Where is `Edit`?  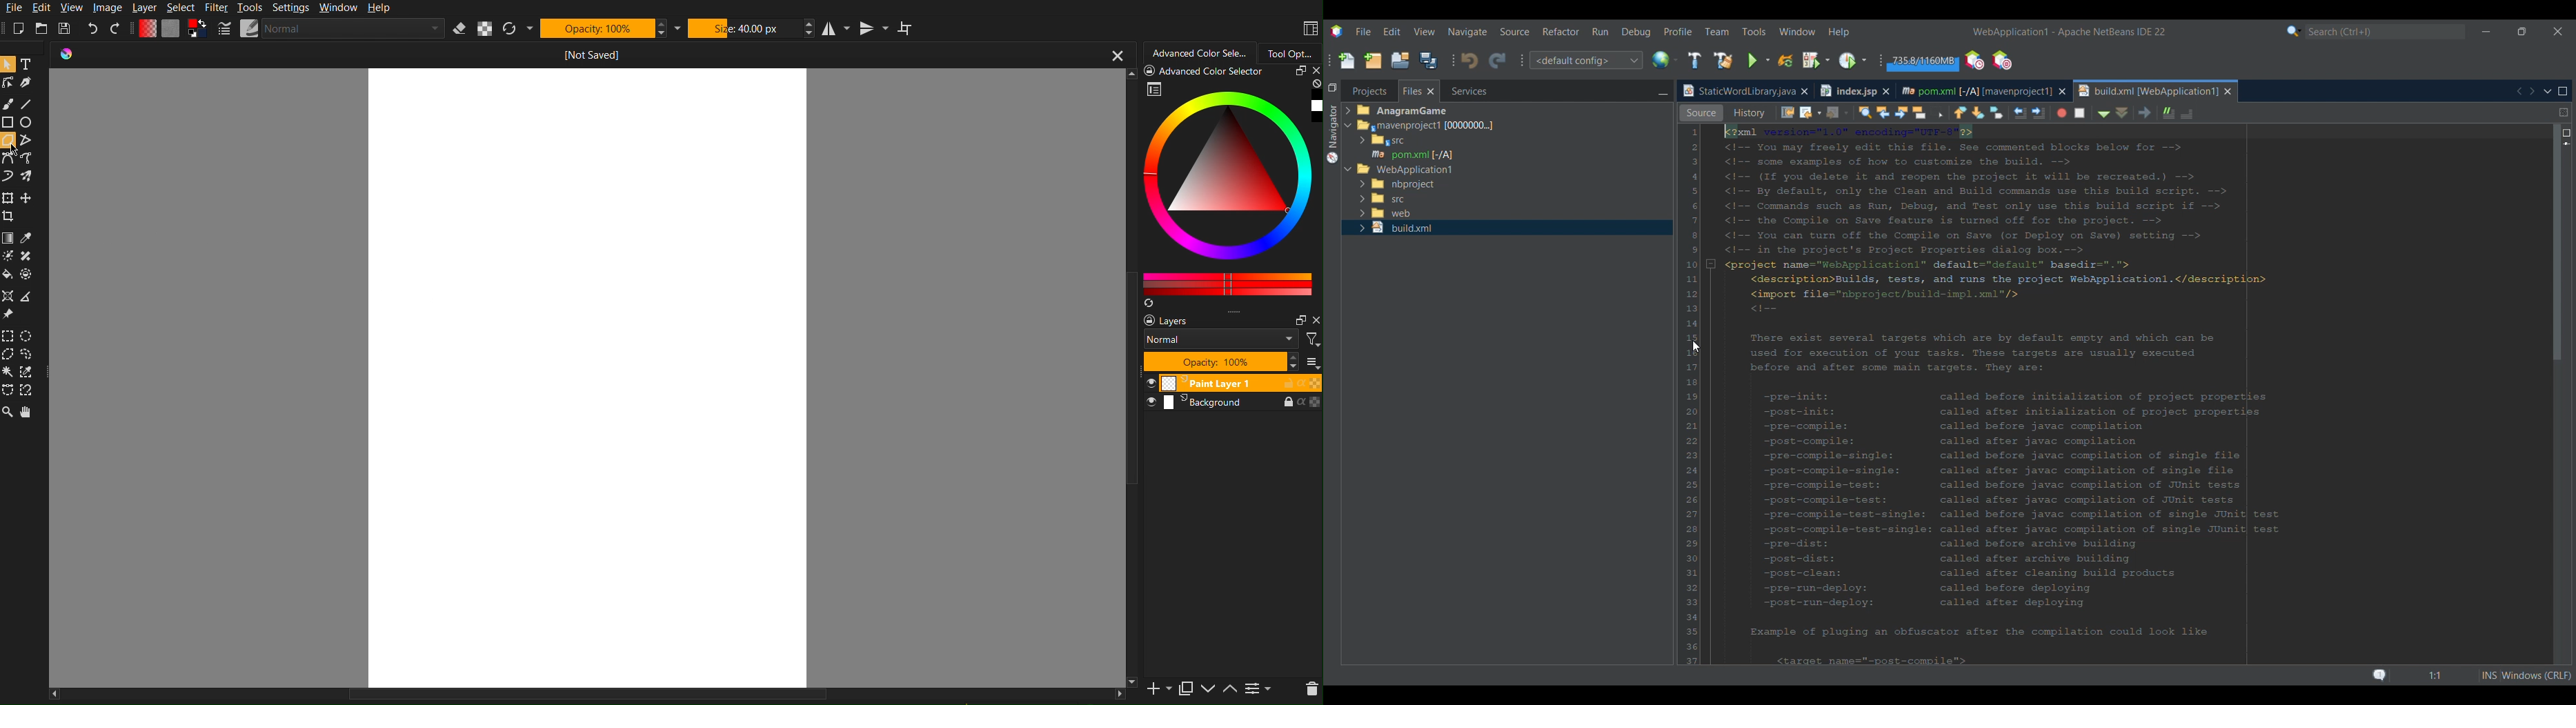
Edit is located at coordinates (43, 8).